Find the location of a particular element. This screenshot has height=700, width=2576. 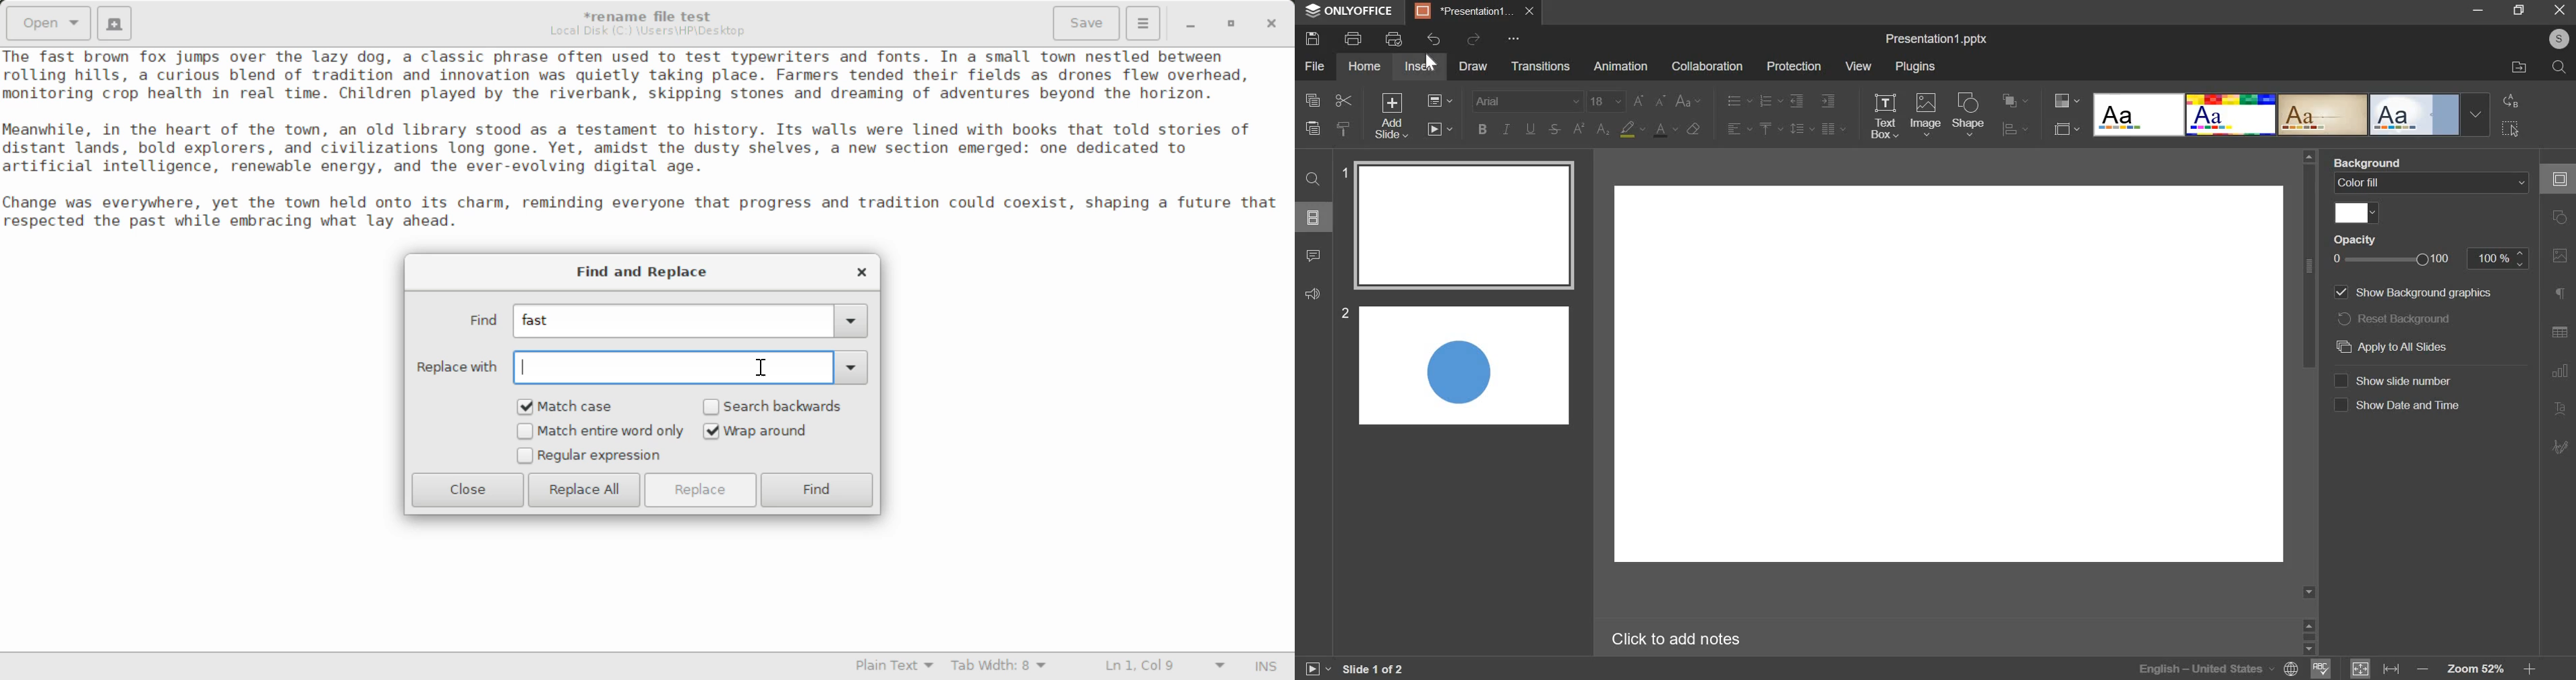

Word art is located at coordinates (2231, 115).